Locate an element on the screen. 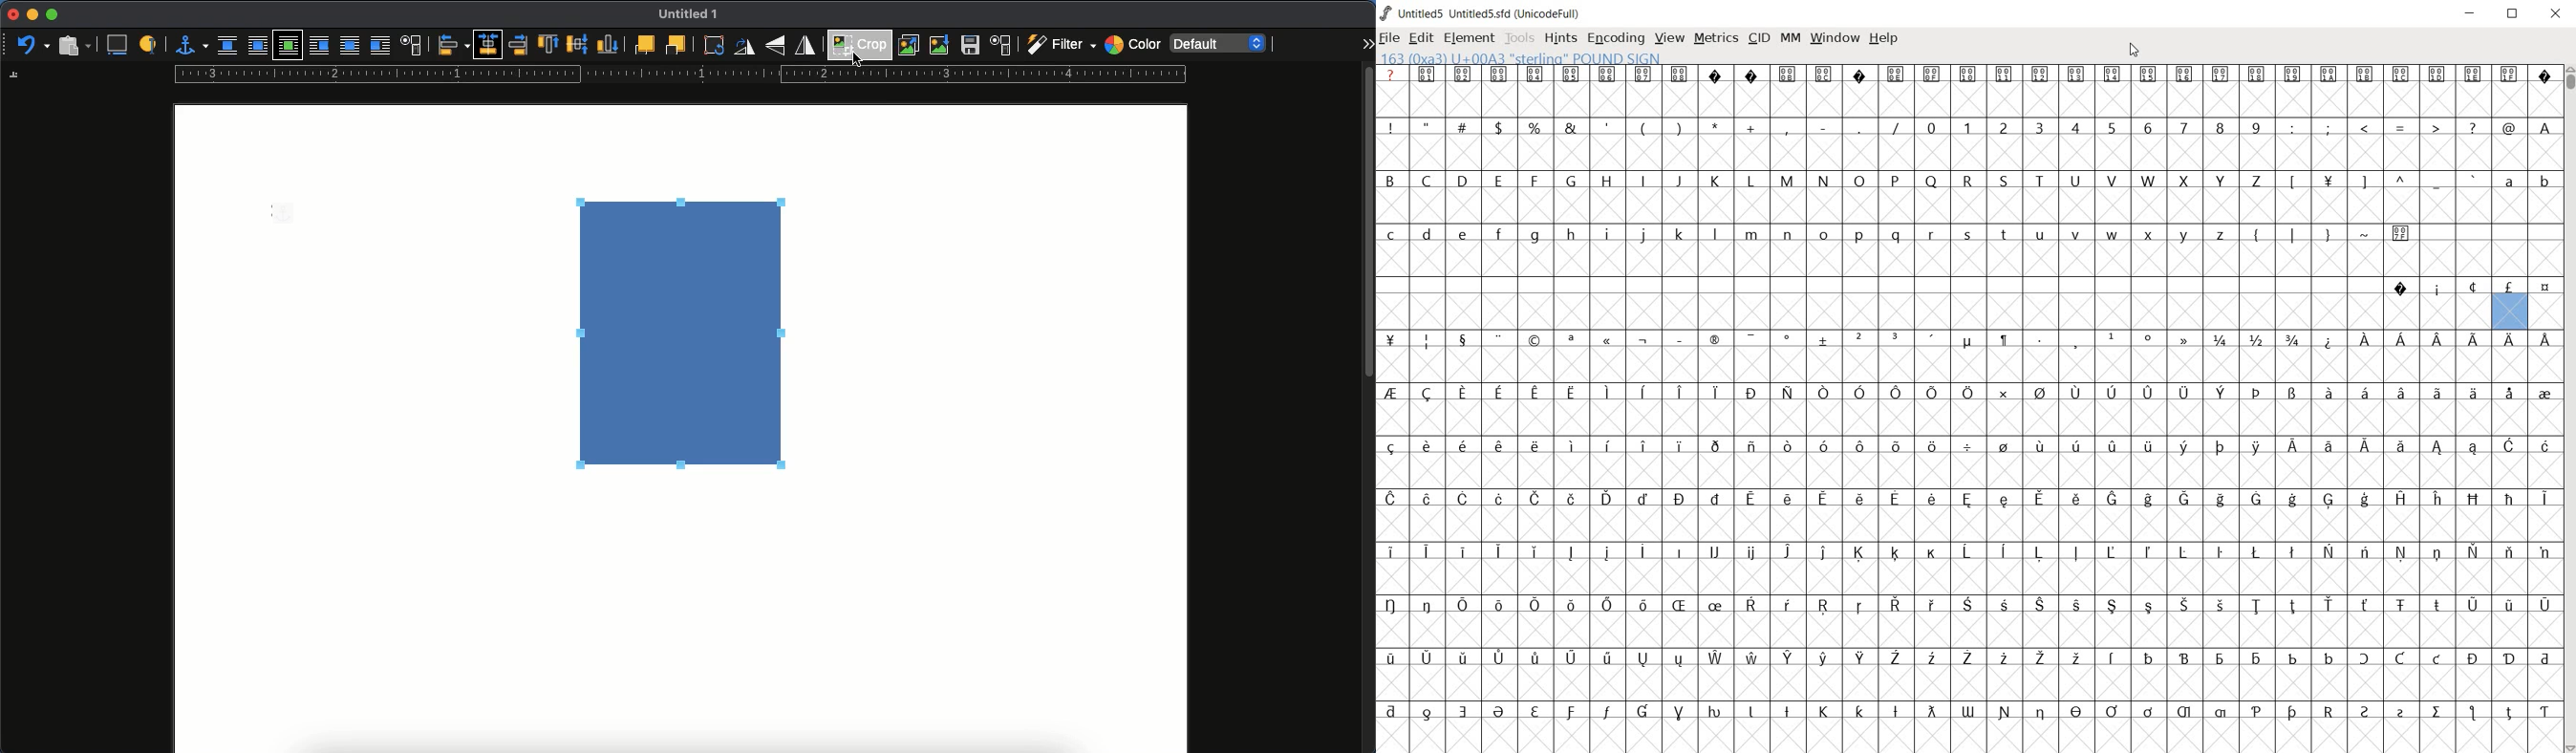 The height and width of the screenshot is (756, 2576). Symbol is located at coordinates (2076, 605).